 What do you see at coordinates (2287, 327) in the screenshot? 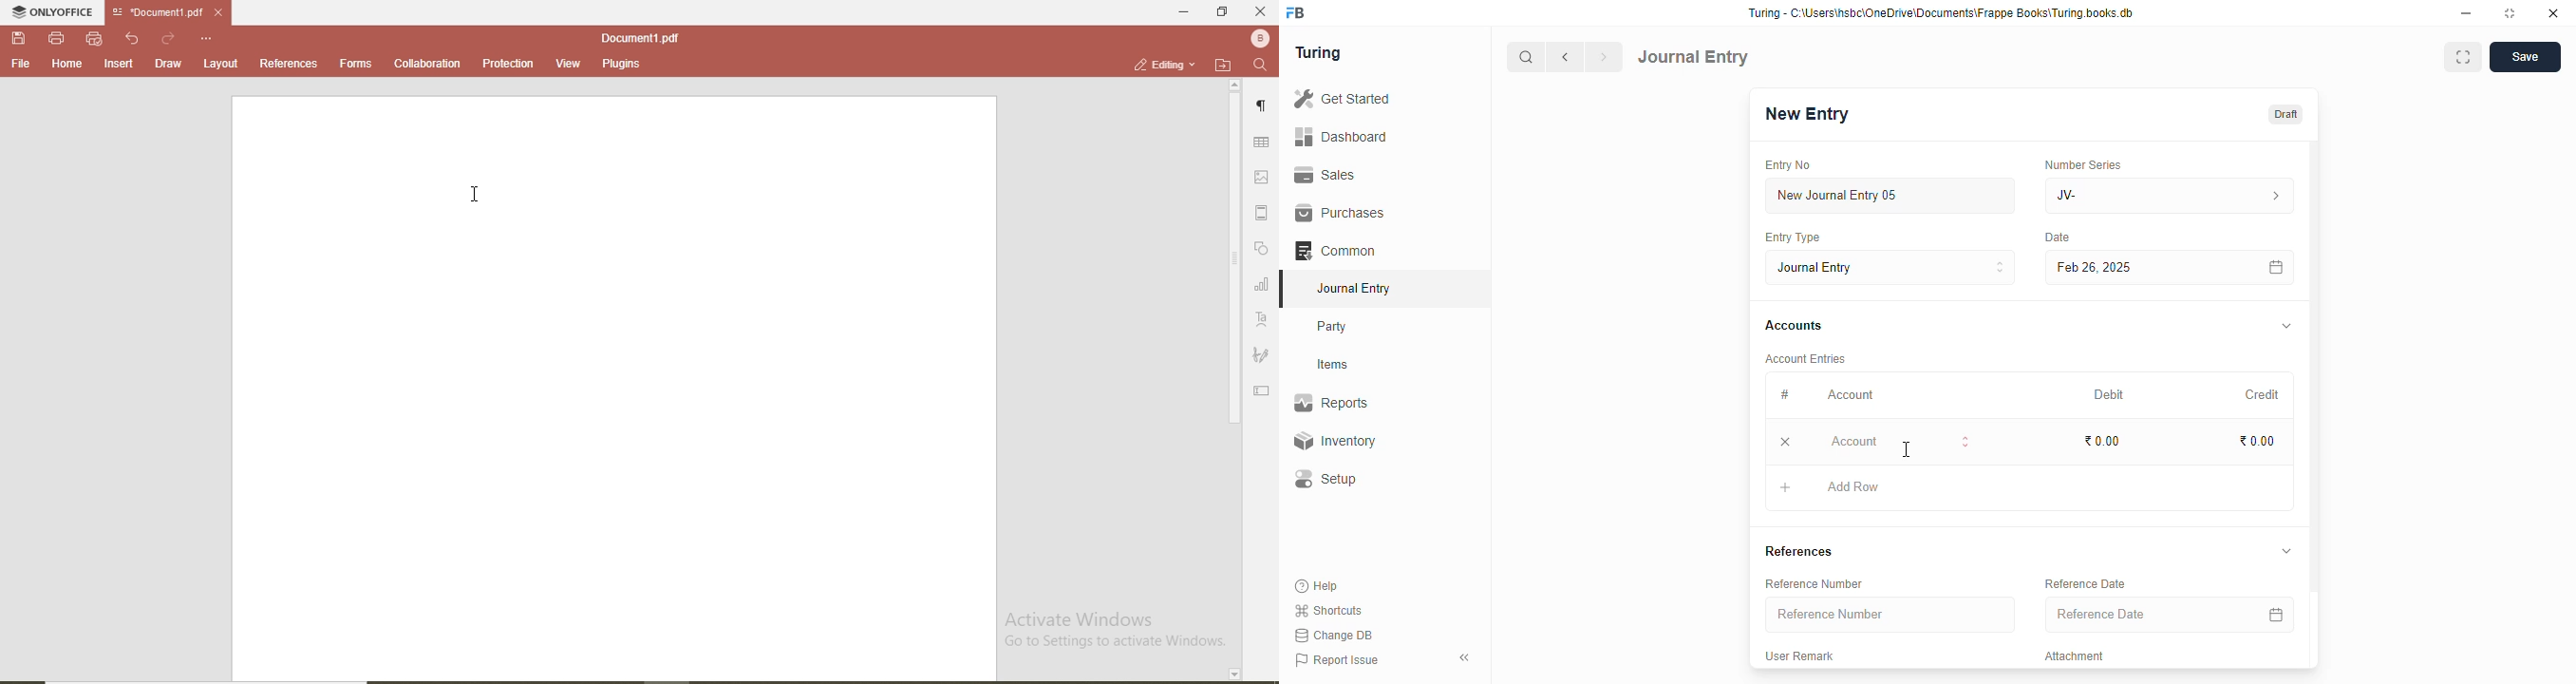
I see `toggle expand/collapse` at bounding box center [2287, 327].